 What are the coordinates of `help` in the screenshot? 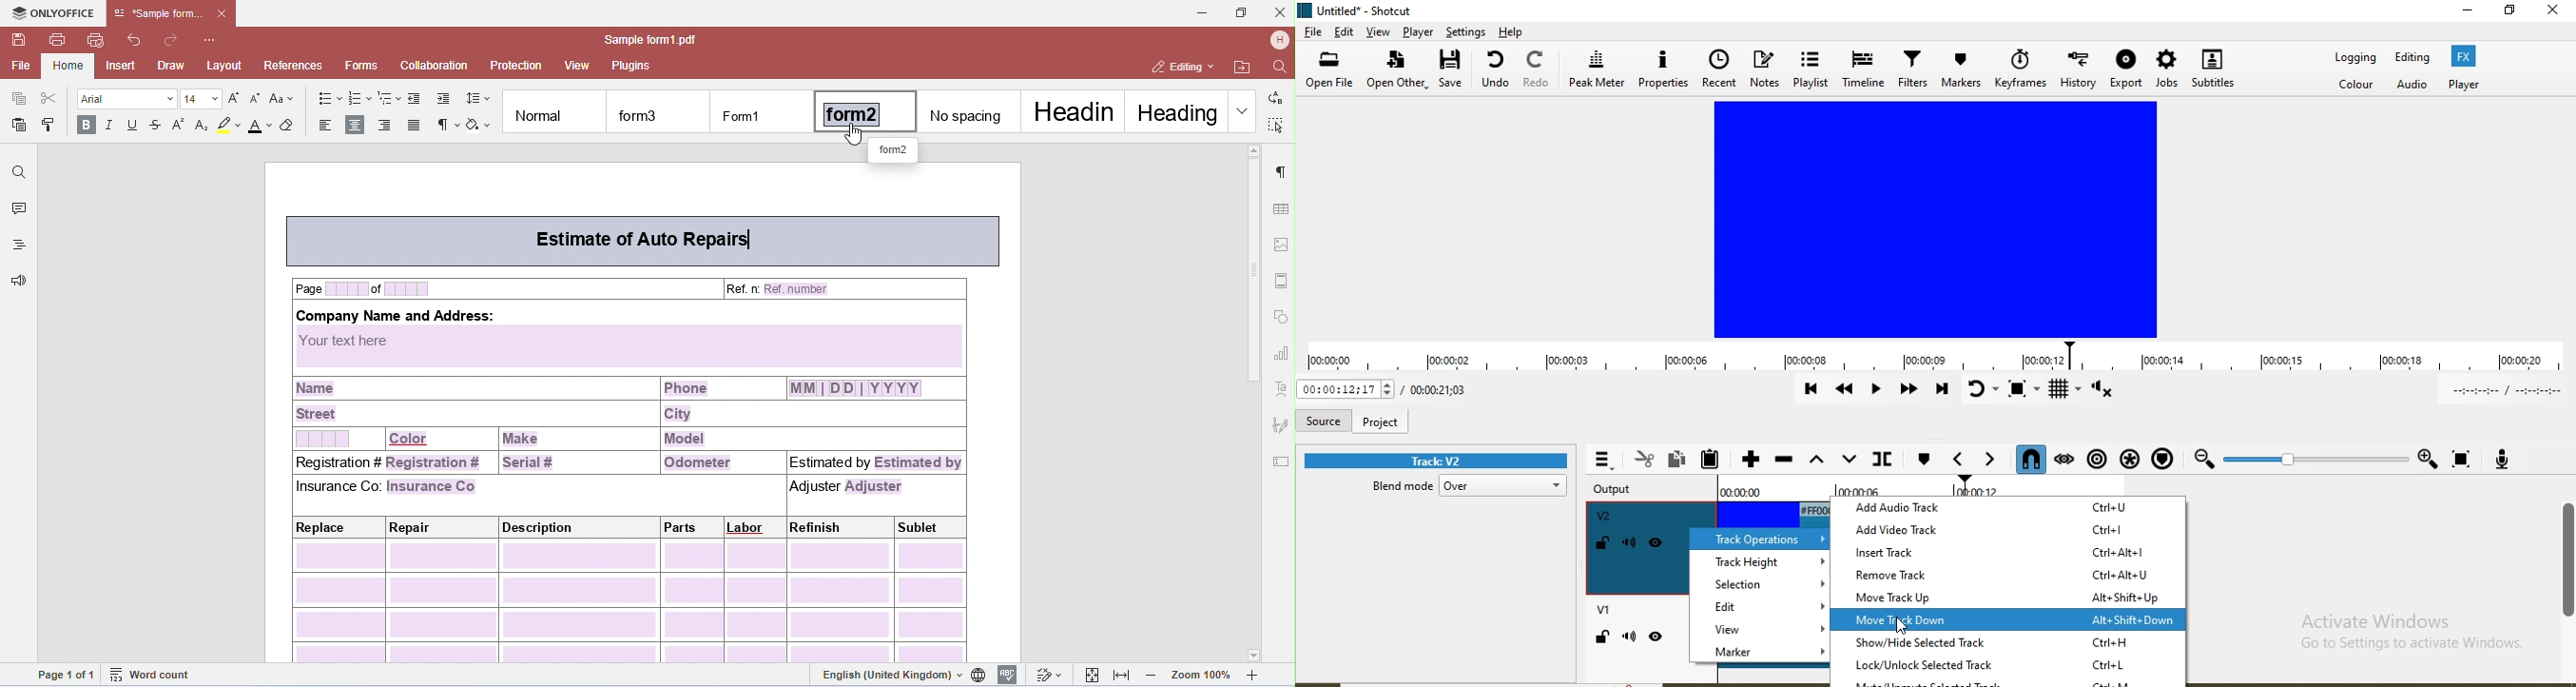 It's located at (1513, 31).